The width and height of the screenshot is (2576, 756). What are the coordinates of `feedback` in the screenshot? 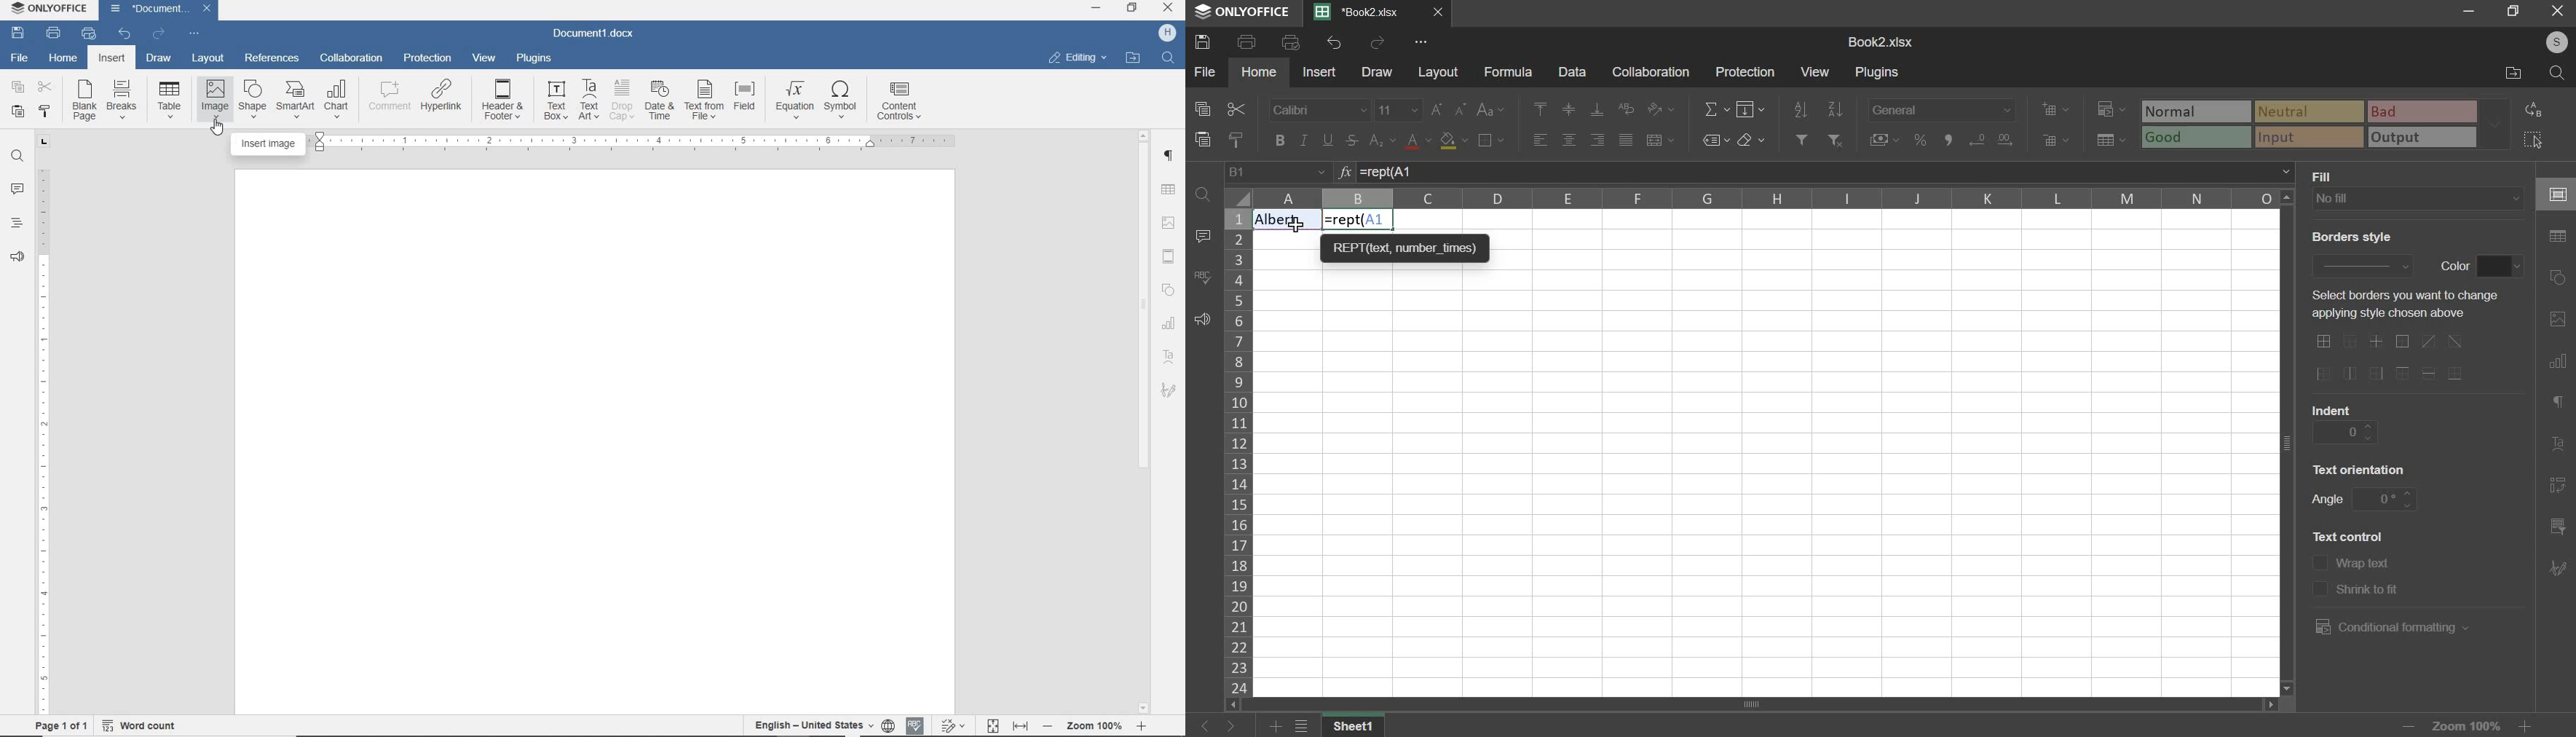 It's located at (1201, 318).